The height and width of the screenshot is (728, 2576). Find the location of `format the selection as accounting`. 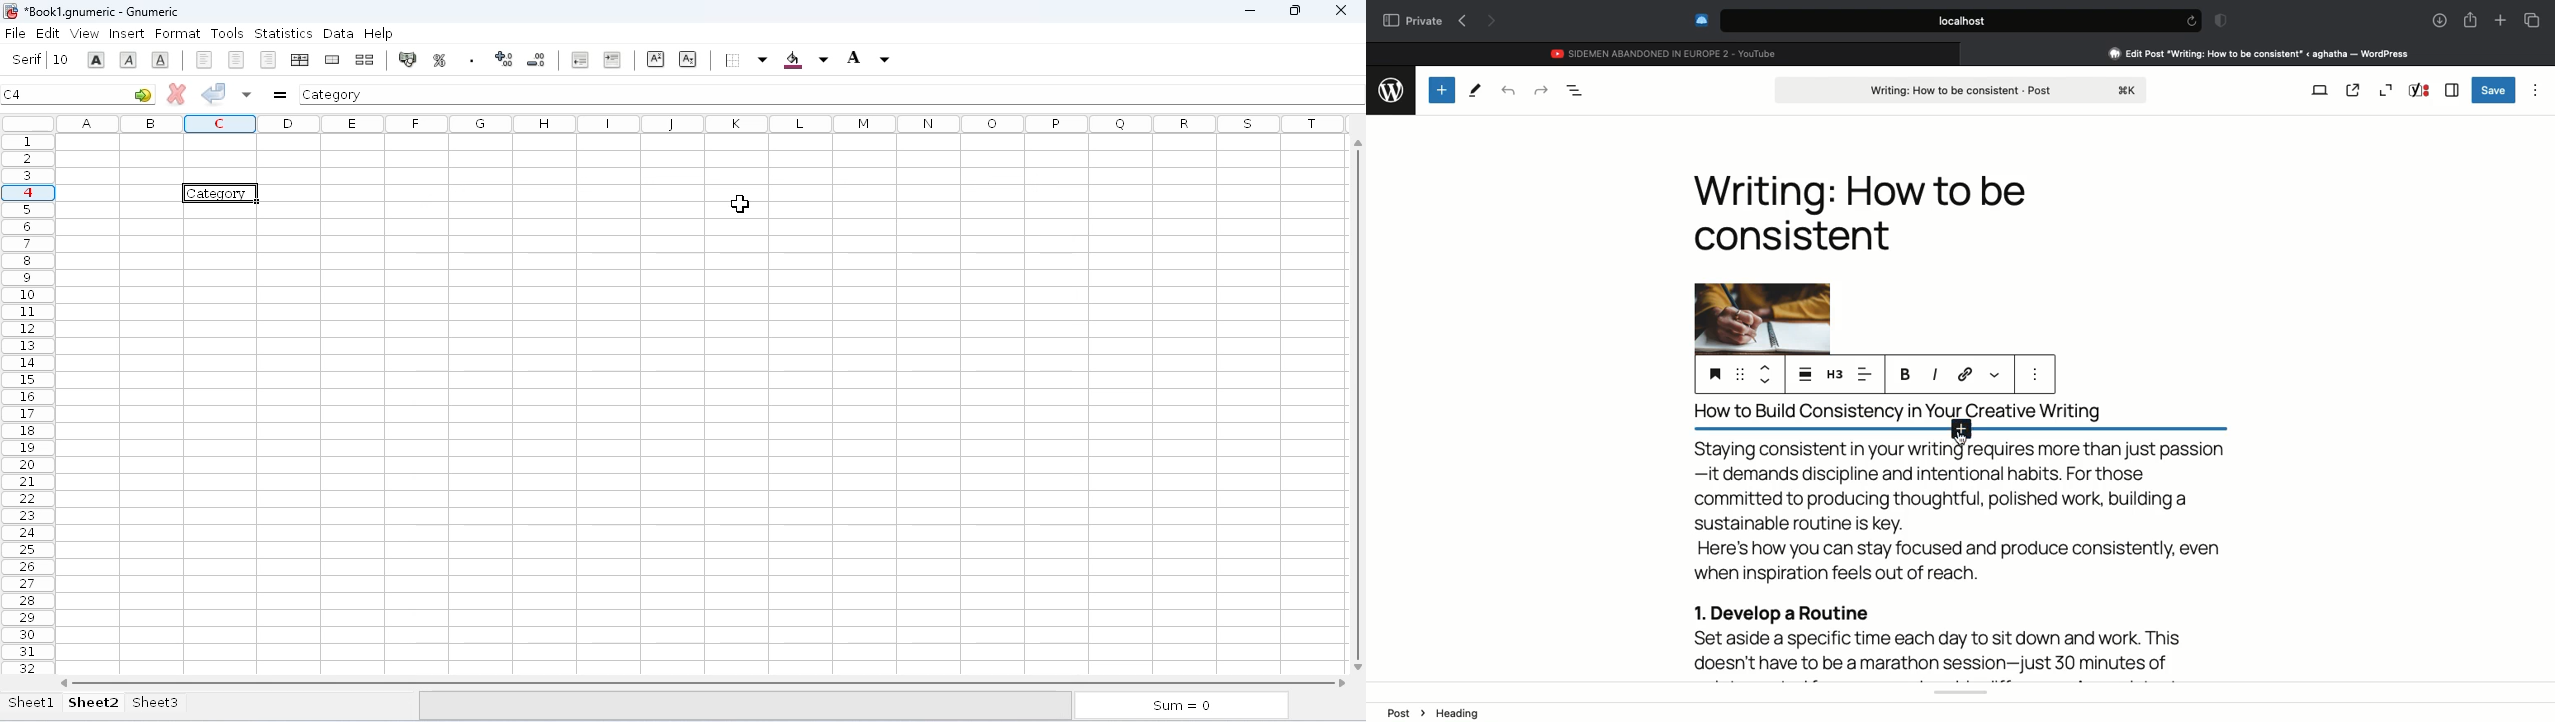

format the selection as accounting is located at coordinates (443, 59).